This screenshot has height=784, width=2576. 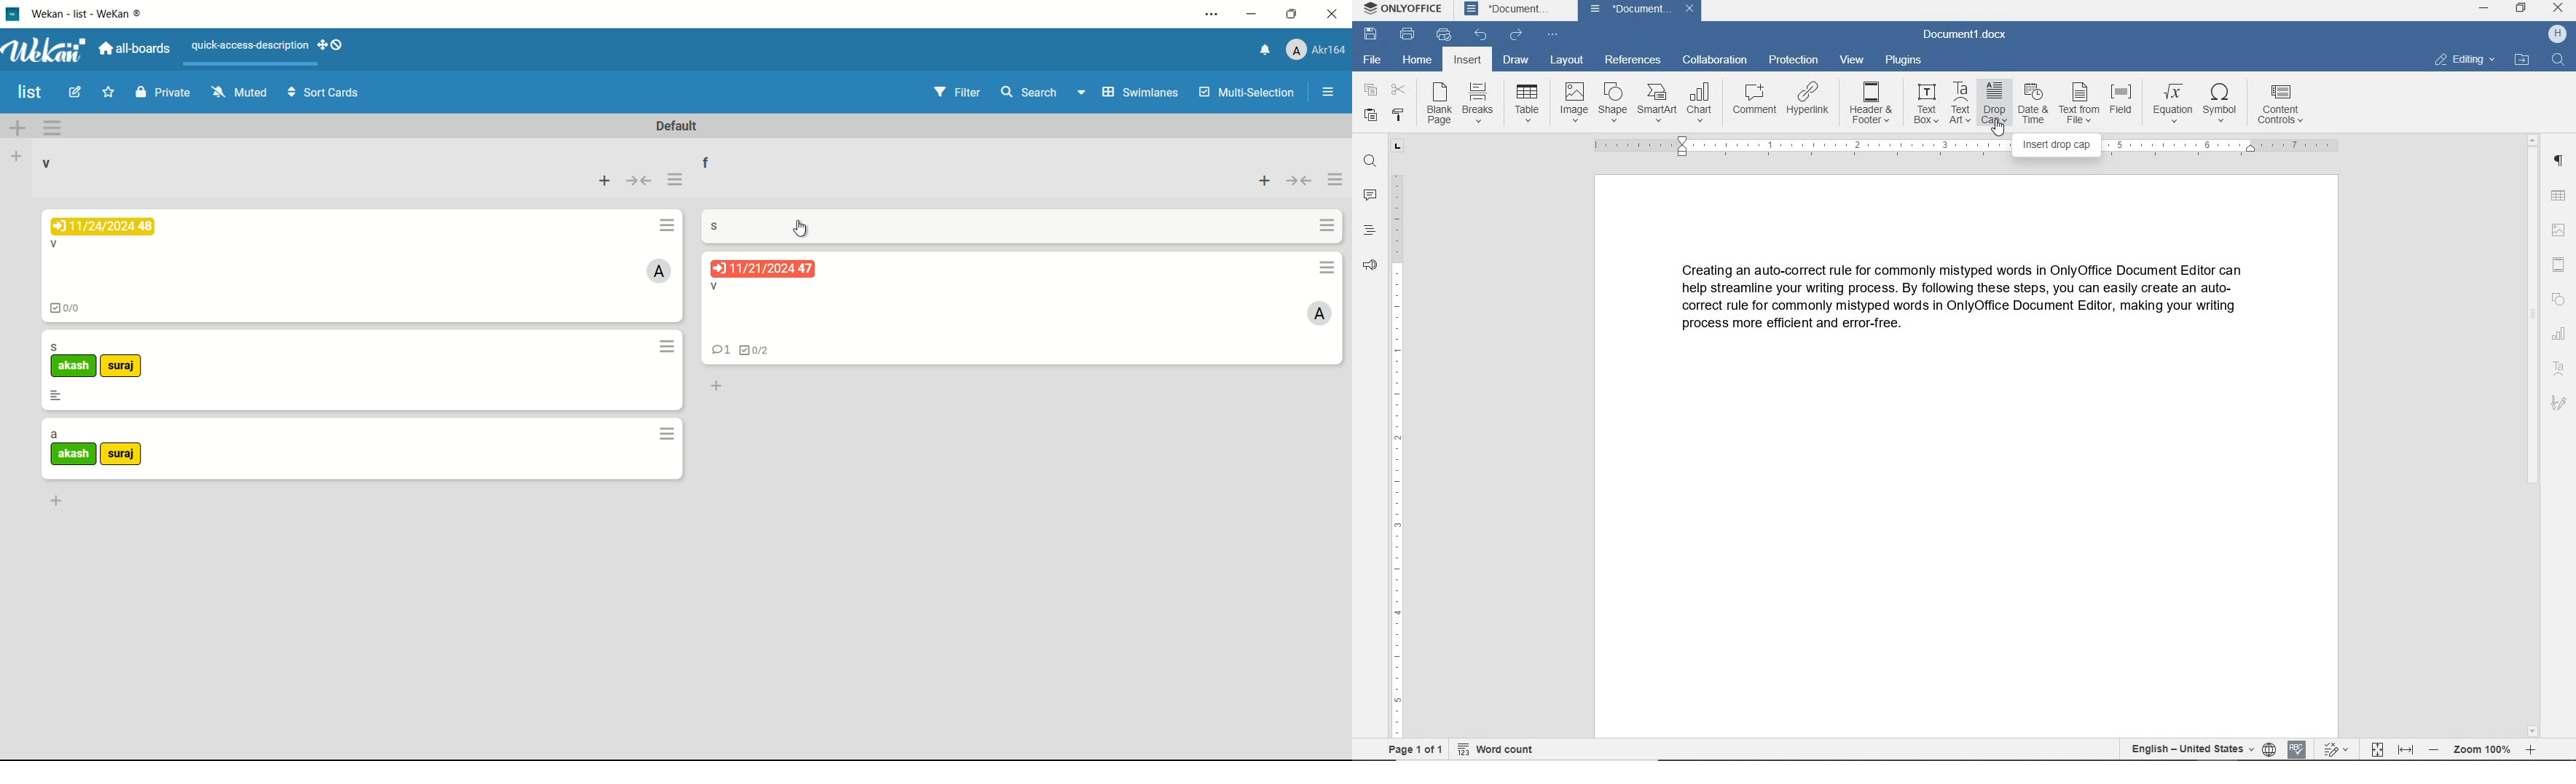 What do you see at coordinates (2080, 104) in the screenshot?
I see `text from file` at bounding box center [2080, 104].